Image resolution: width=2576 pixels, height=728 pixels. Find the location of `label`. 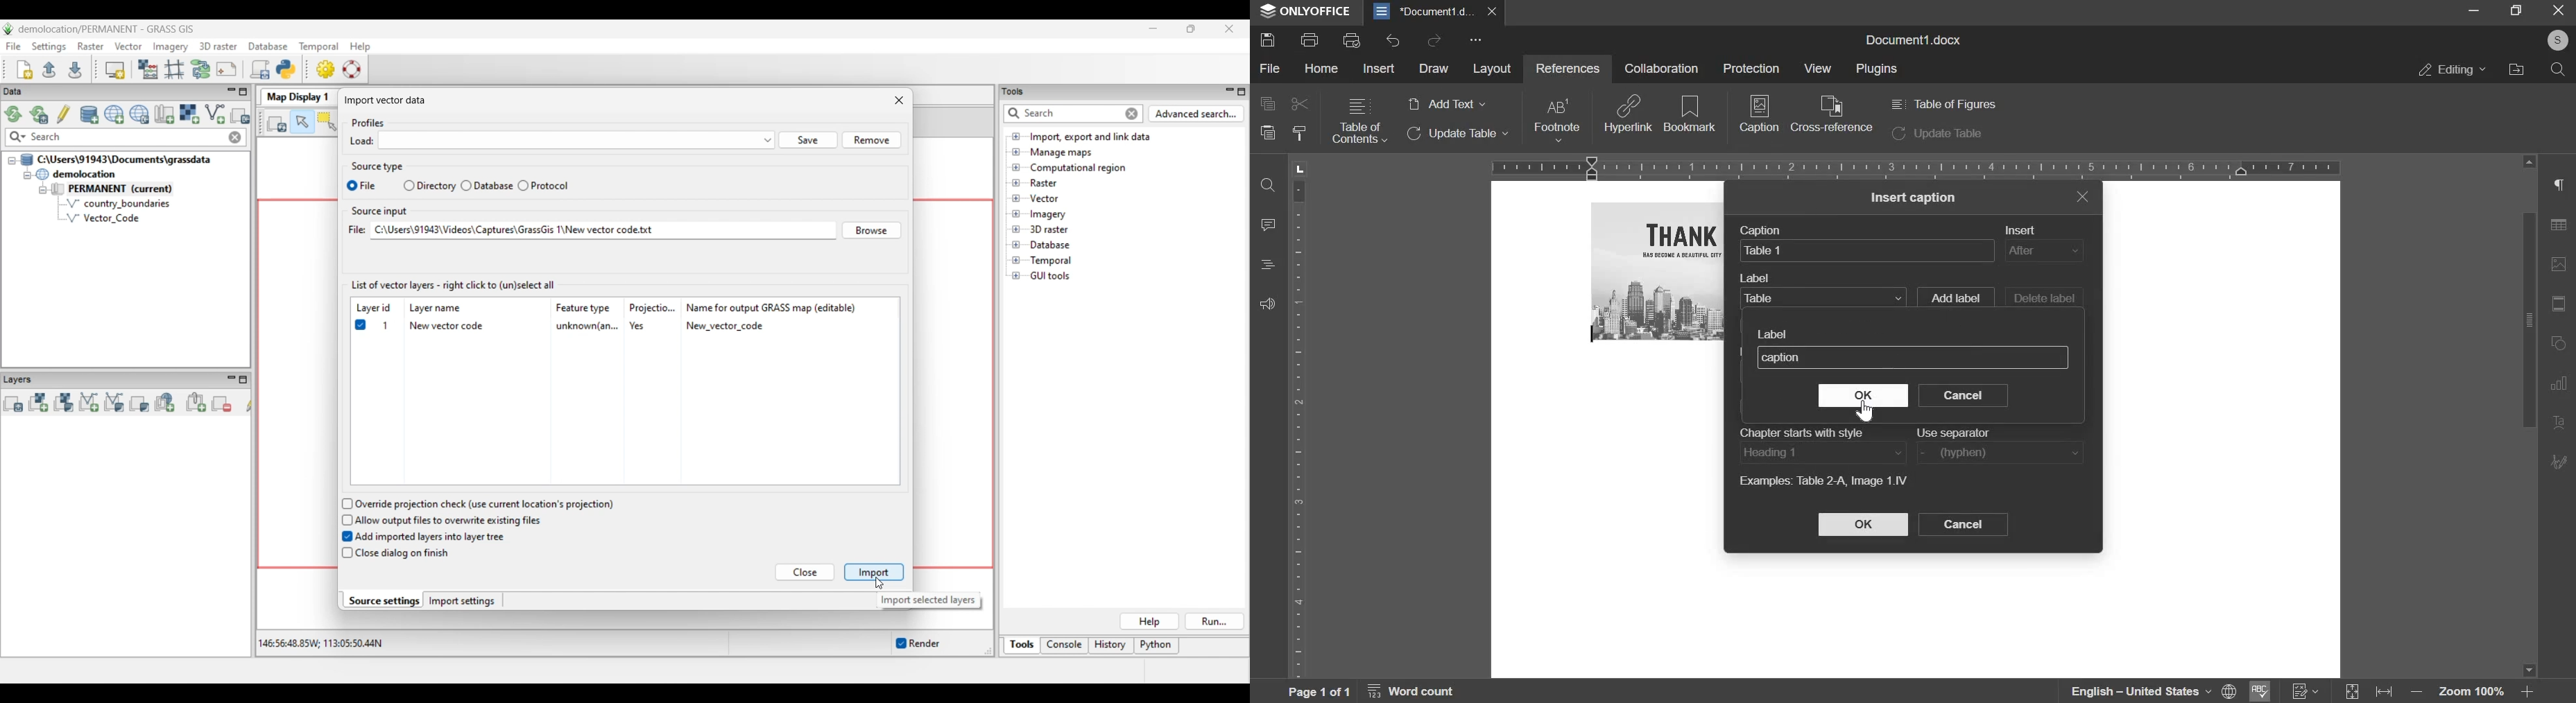

label is located at coordinates (1823, 297).